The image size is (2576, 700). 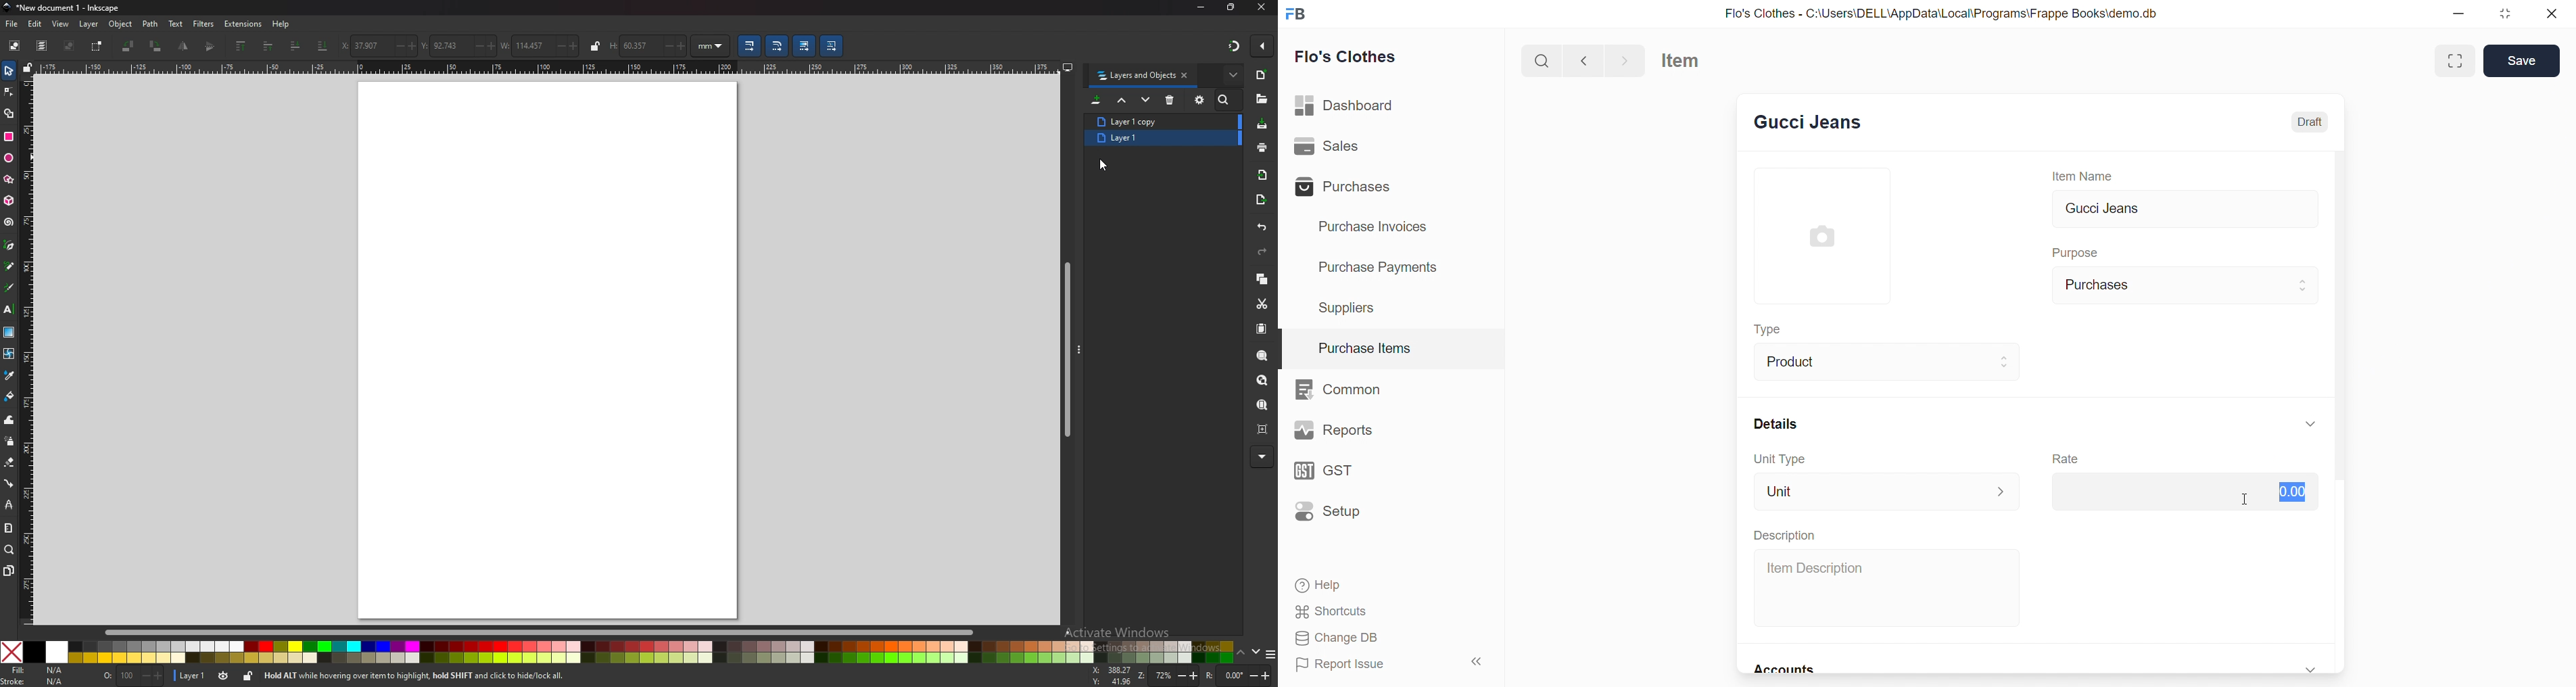 I want to click on Gucci Jeans, so click(x=2186, y=210).